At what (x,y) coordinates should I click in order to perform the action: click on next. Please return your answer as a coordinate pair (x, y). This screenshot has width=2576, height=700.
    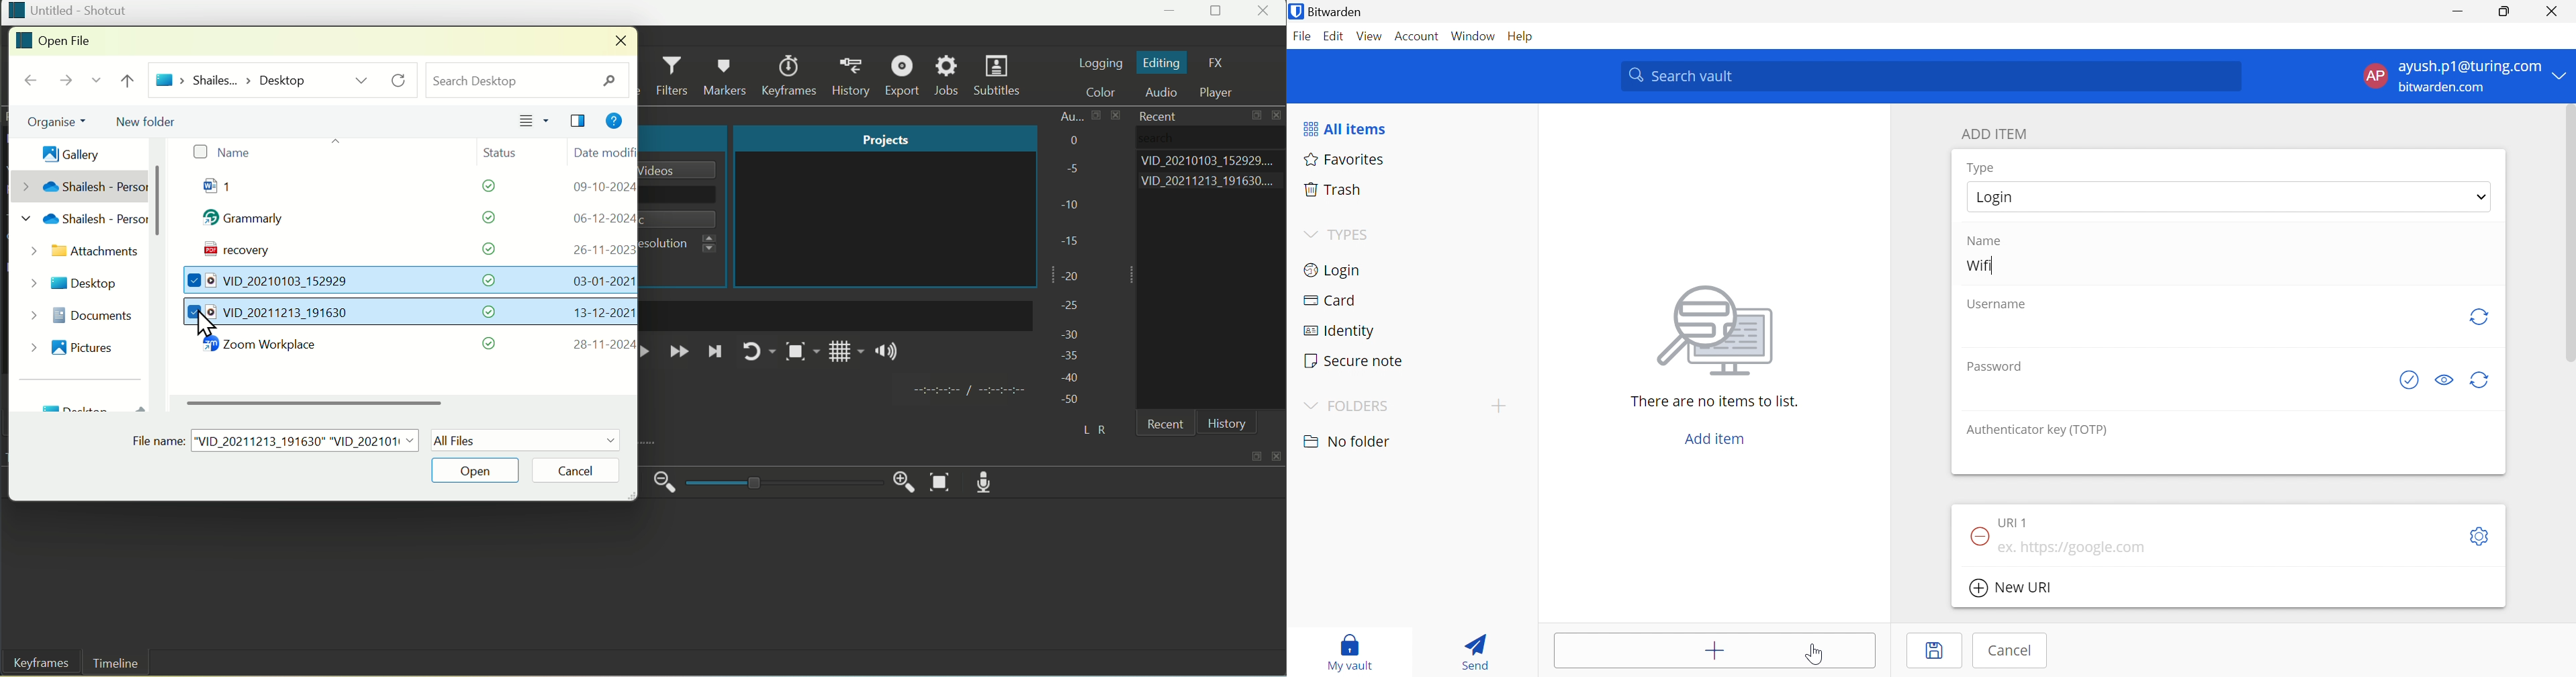
    Looking at the image, I should click on (63, 82).